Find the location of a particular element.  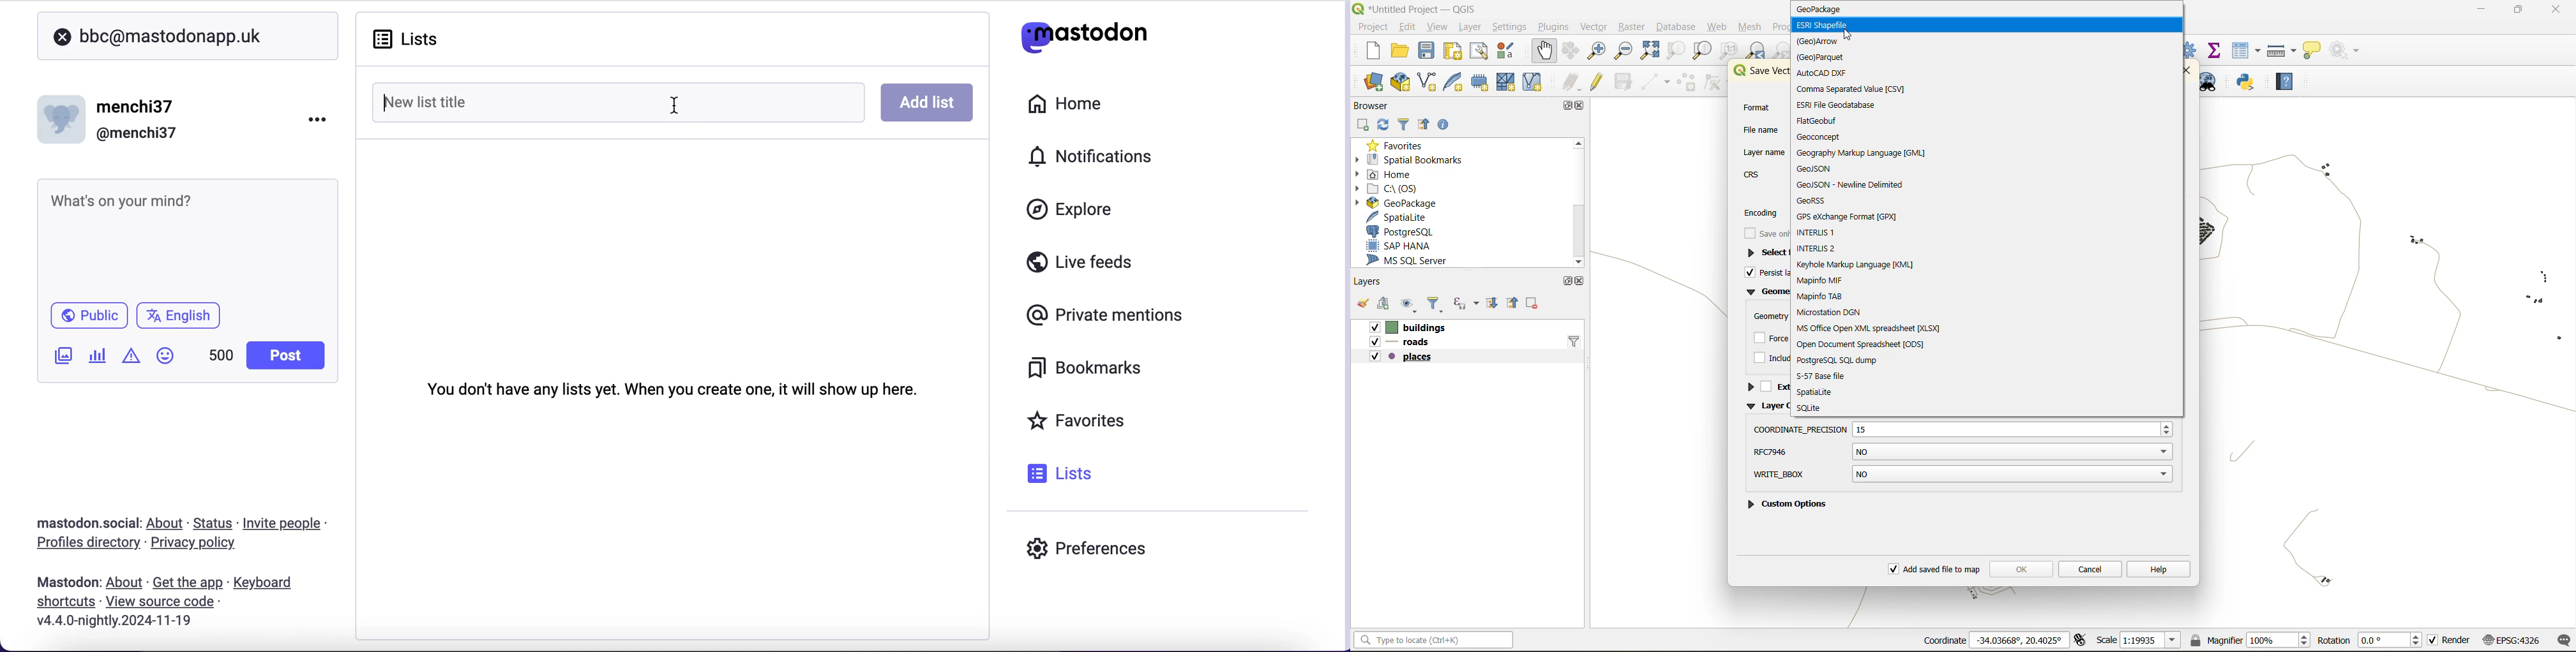

attributes table is located at coordinates (2249, 51).